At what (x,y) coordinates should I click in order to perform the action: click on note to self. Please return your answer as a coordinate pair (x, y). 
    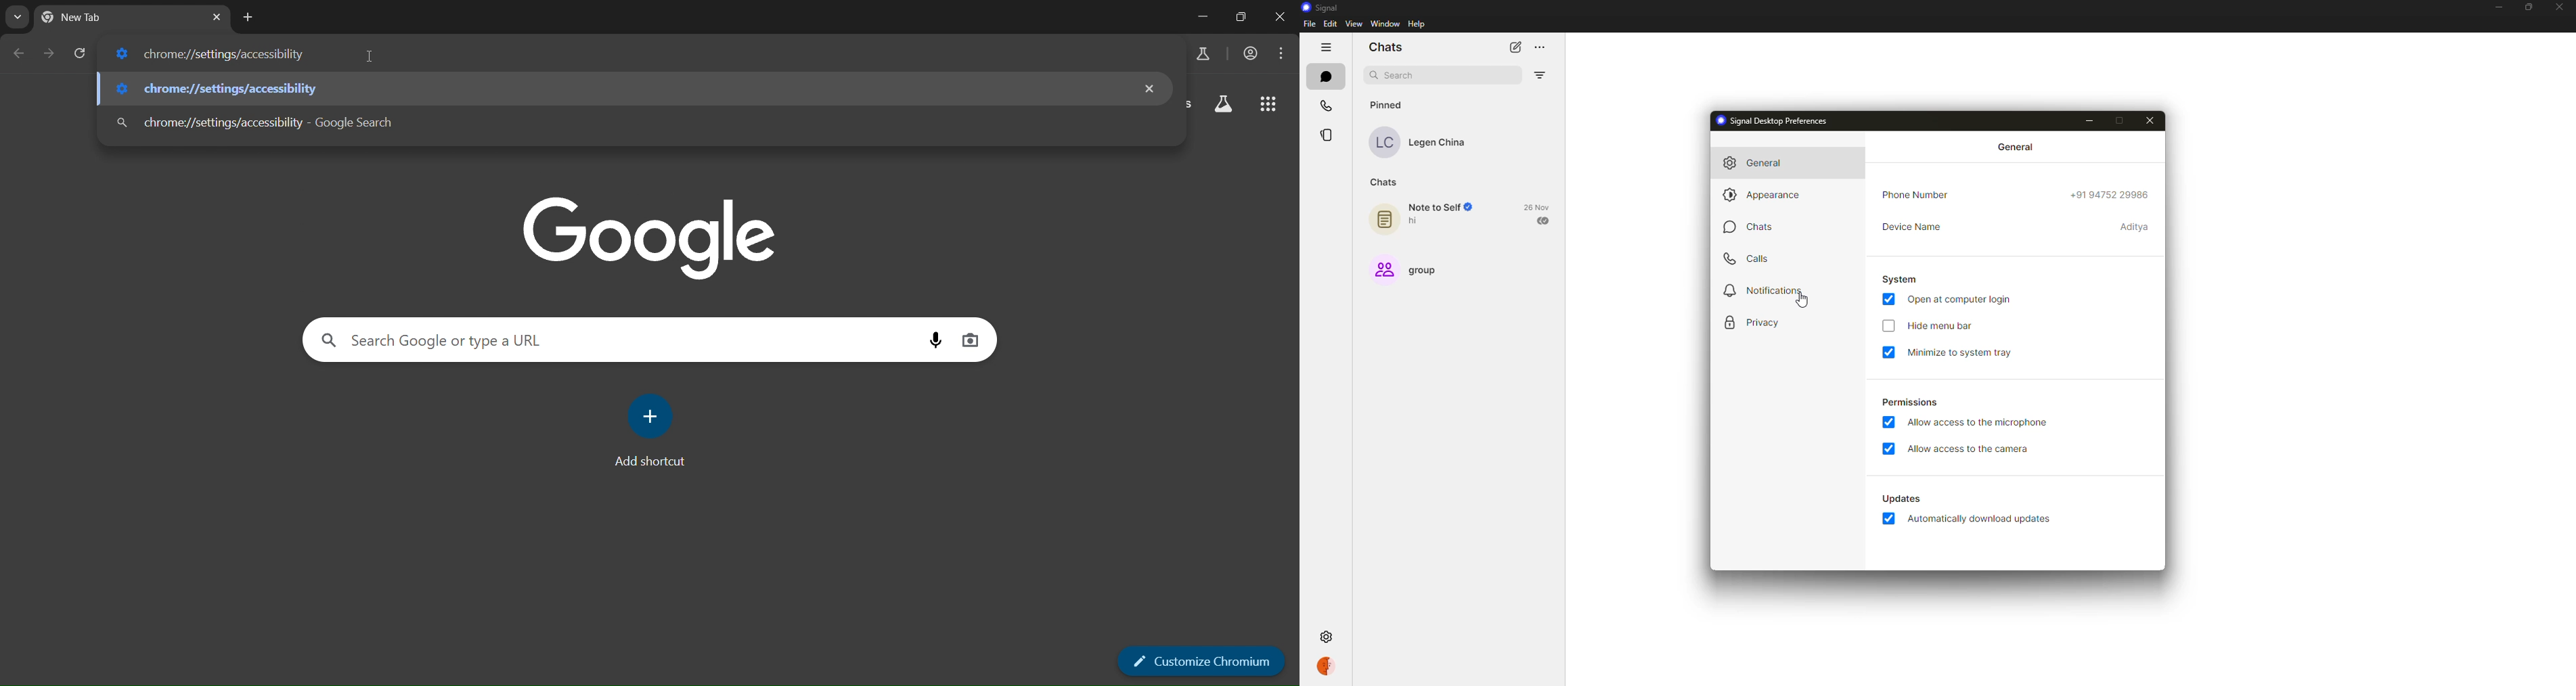
    Looking at the image, I should click on (1445, 207).